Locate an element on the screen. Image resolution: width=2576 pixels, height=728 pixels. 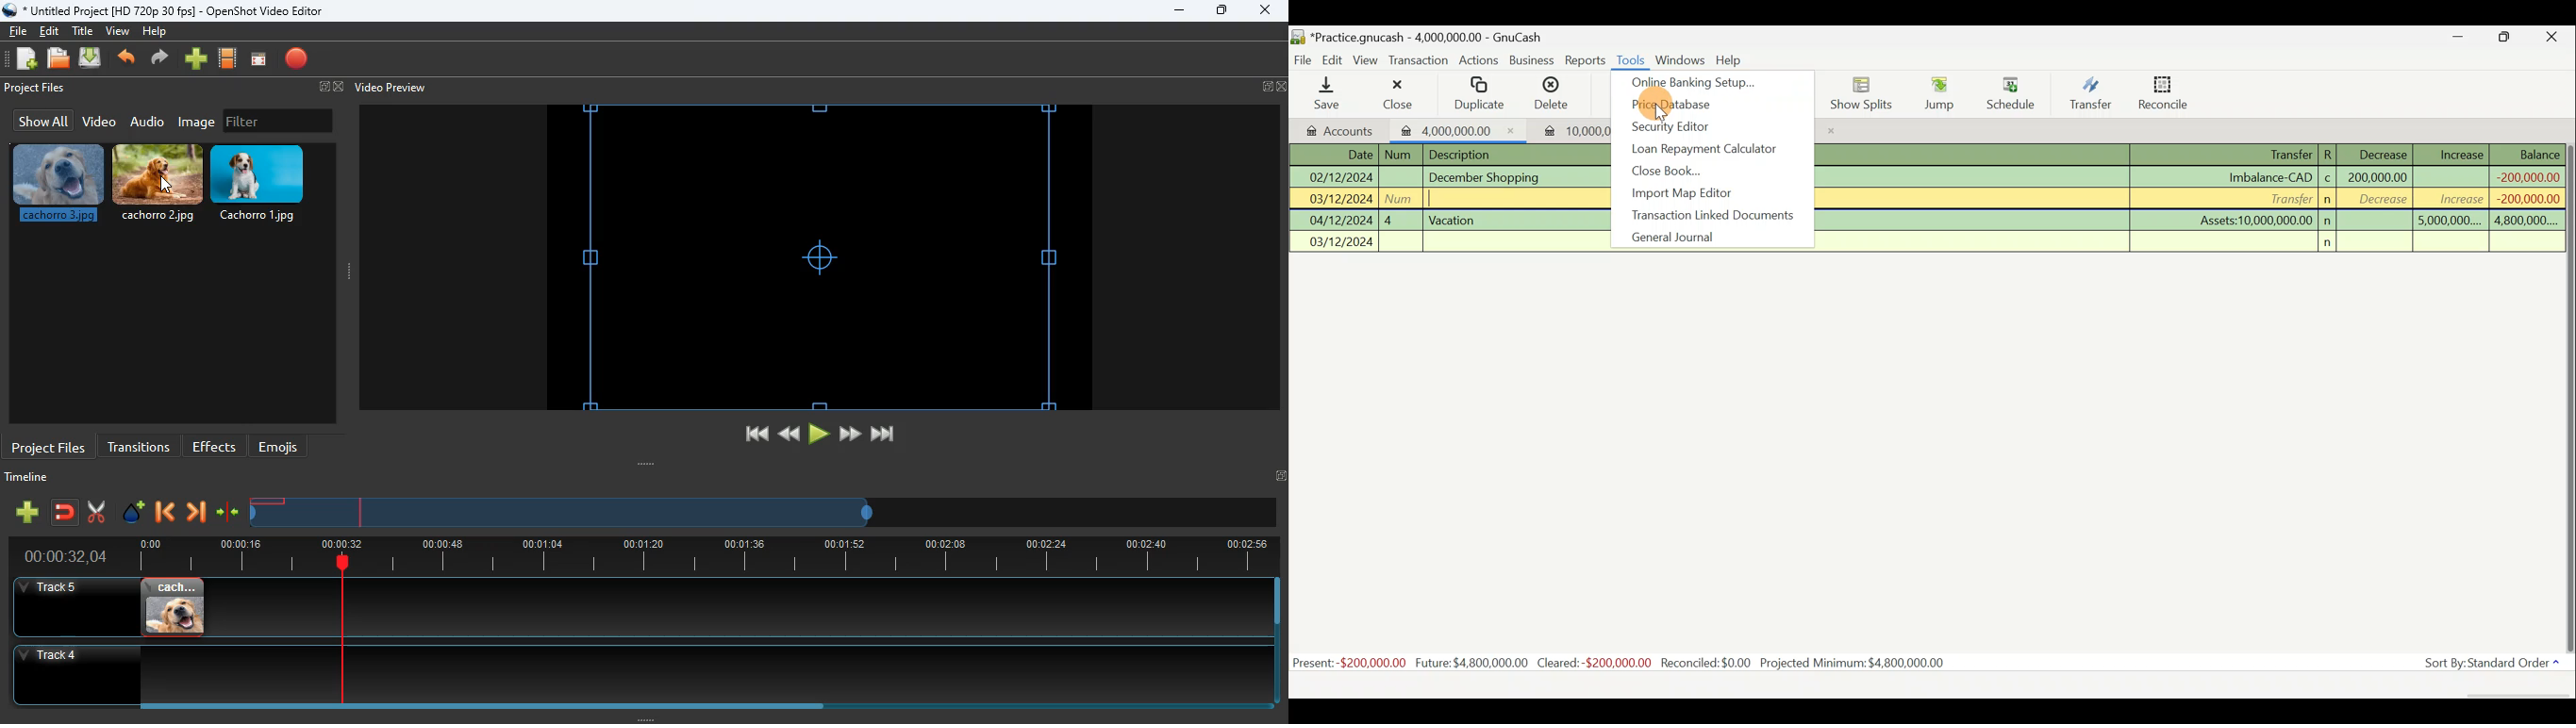
Balance is located at coordinates (2529, 154).